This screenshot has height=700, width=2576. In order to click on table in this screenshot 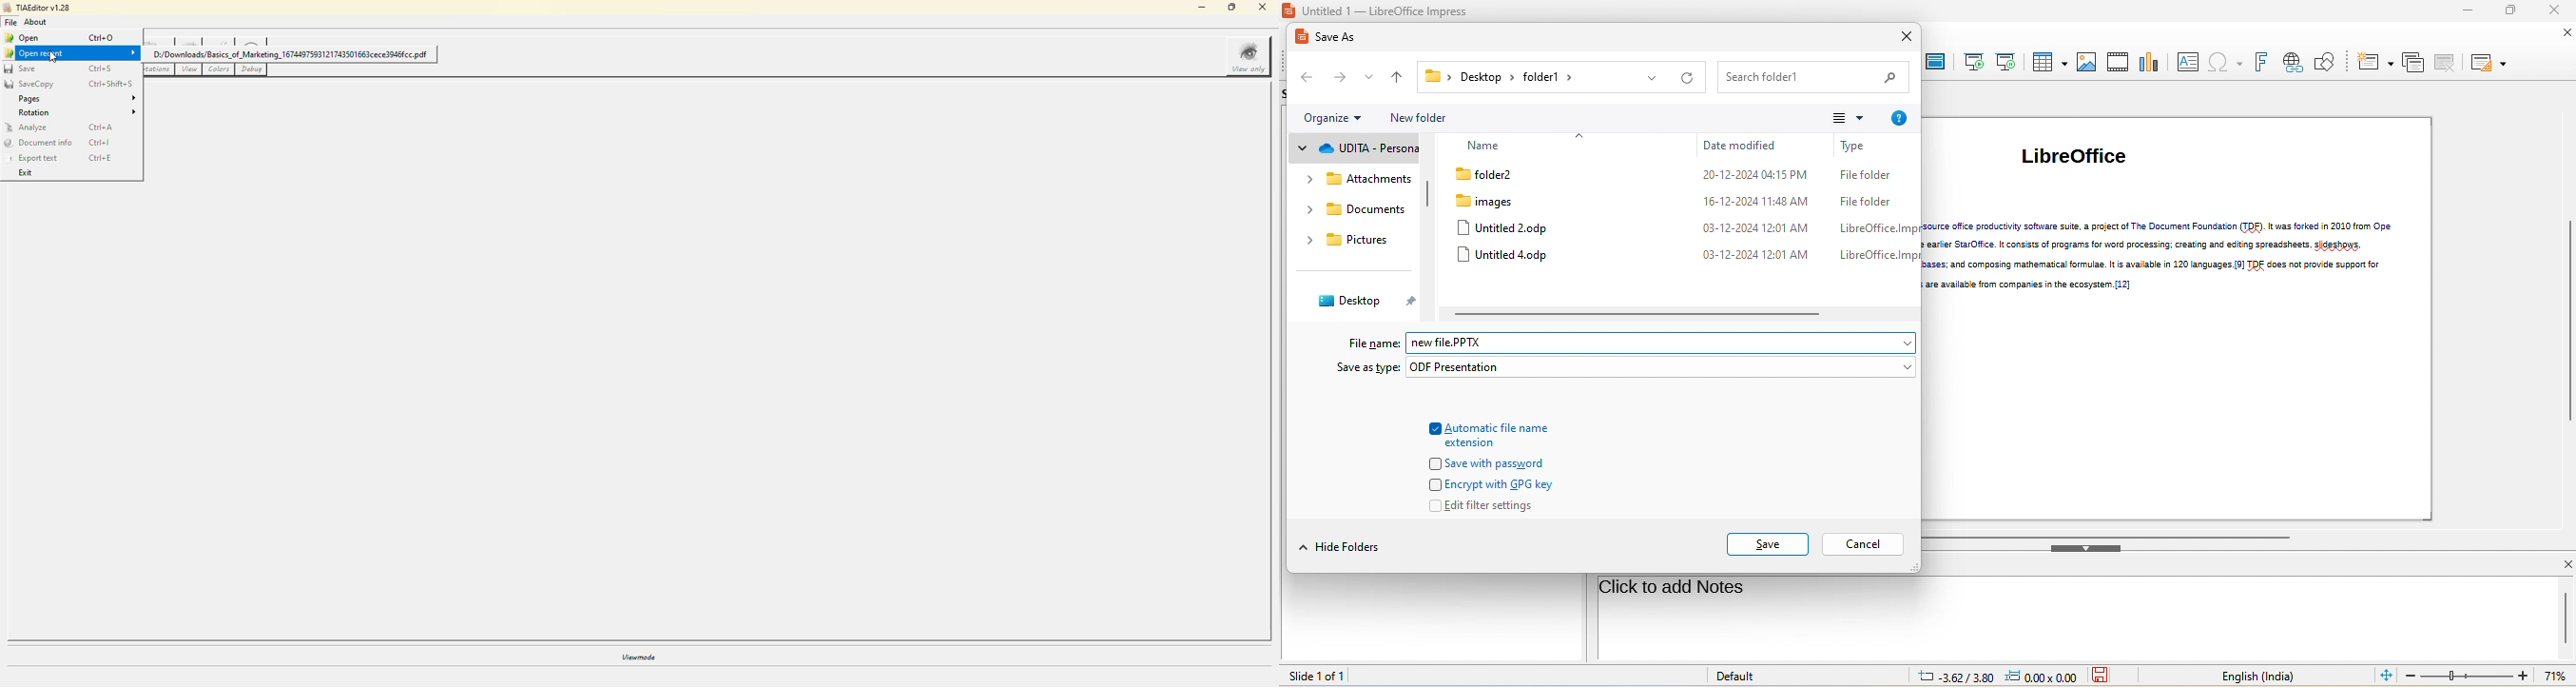, I will do `click(2048, 64)`.